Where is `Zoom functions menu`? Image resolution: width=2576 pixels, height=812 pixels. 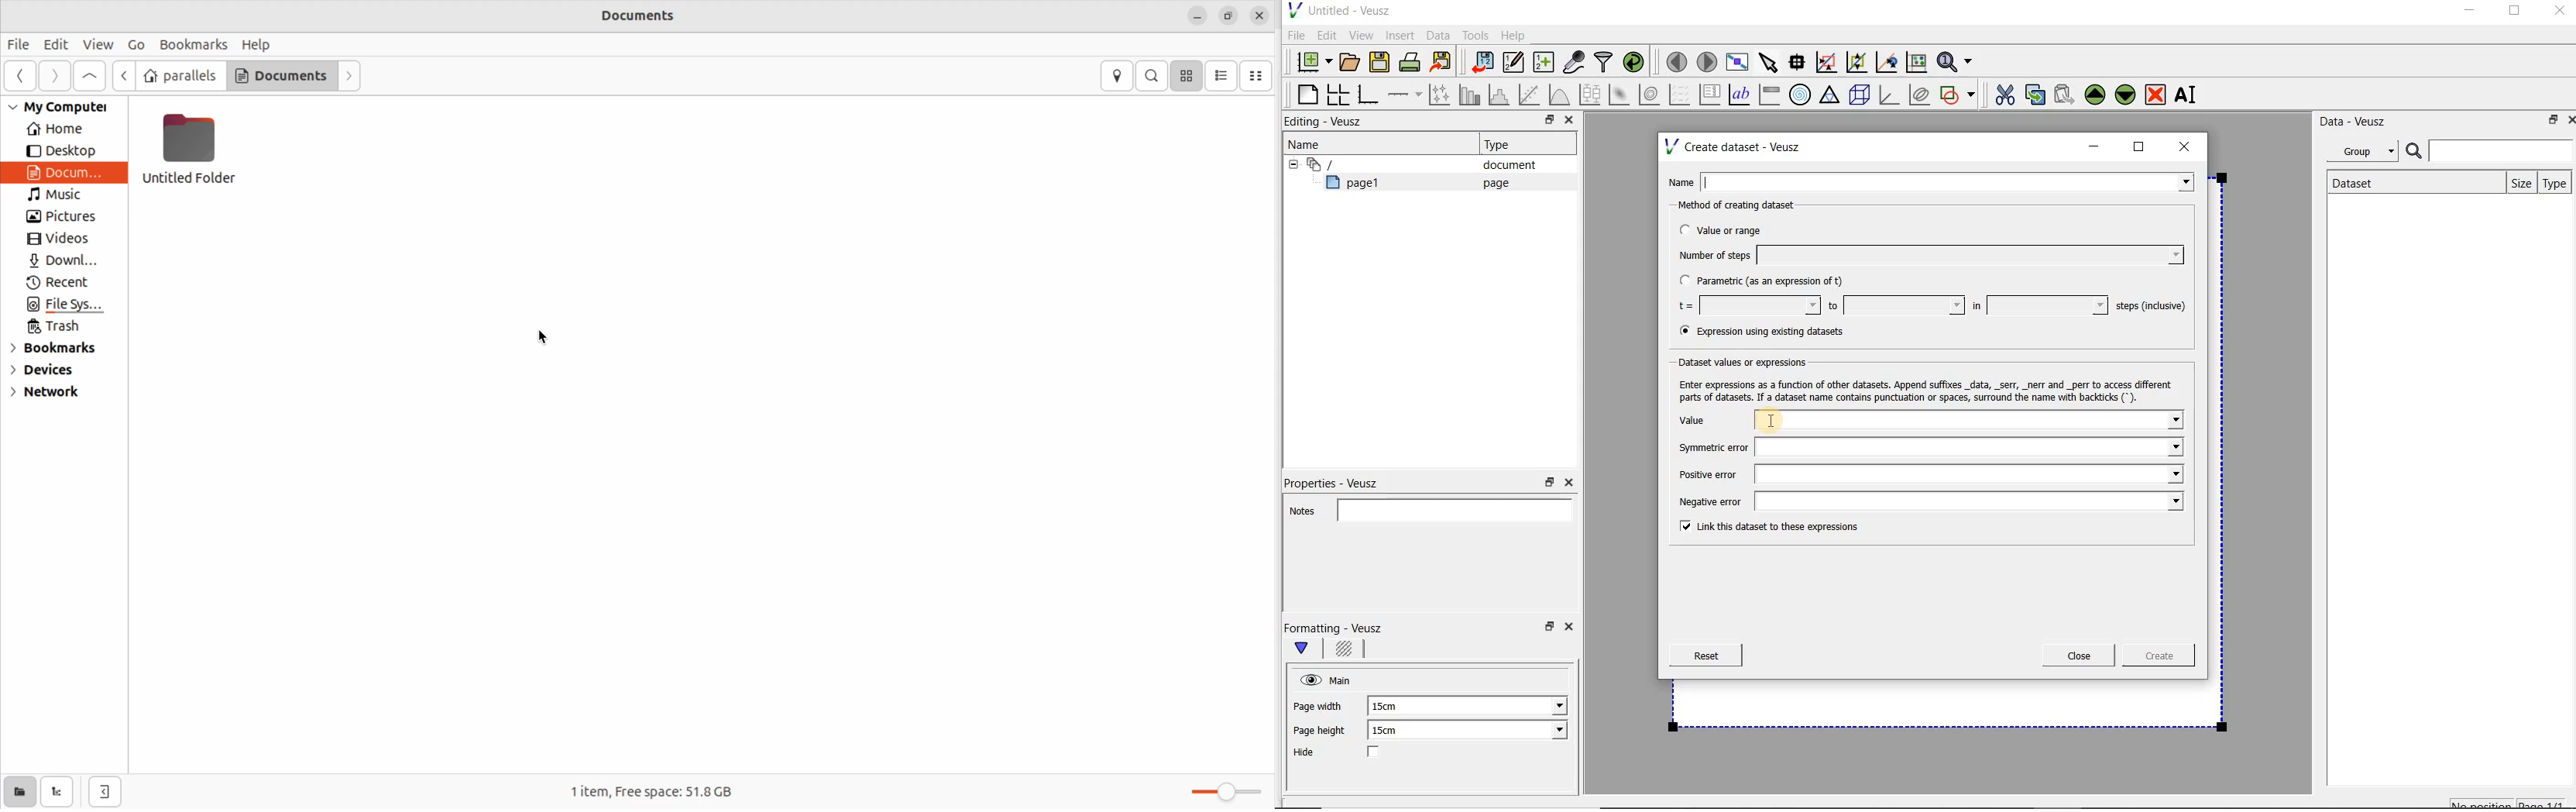
Zoom functions menu is located at coordinates (1956, 58).